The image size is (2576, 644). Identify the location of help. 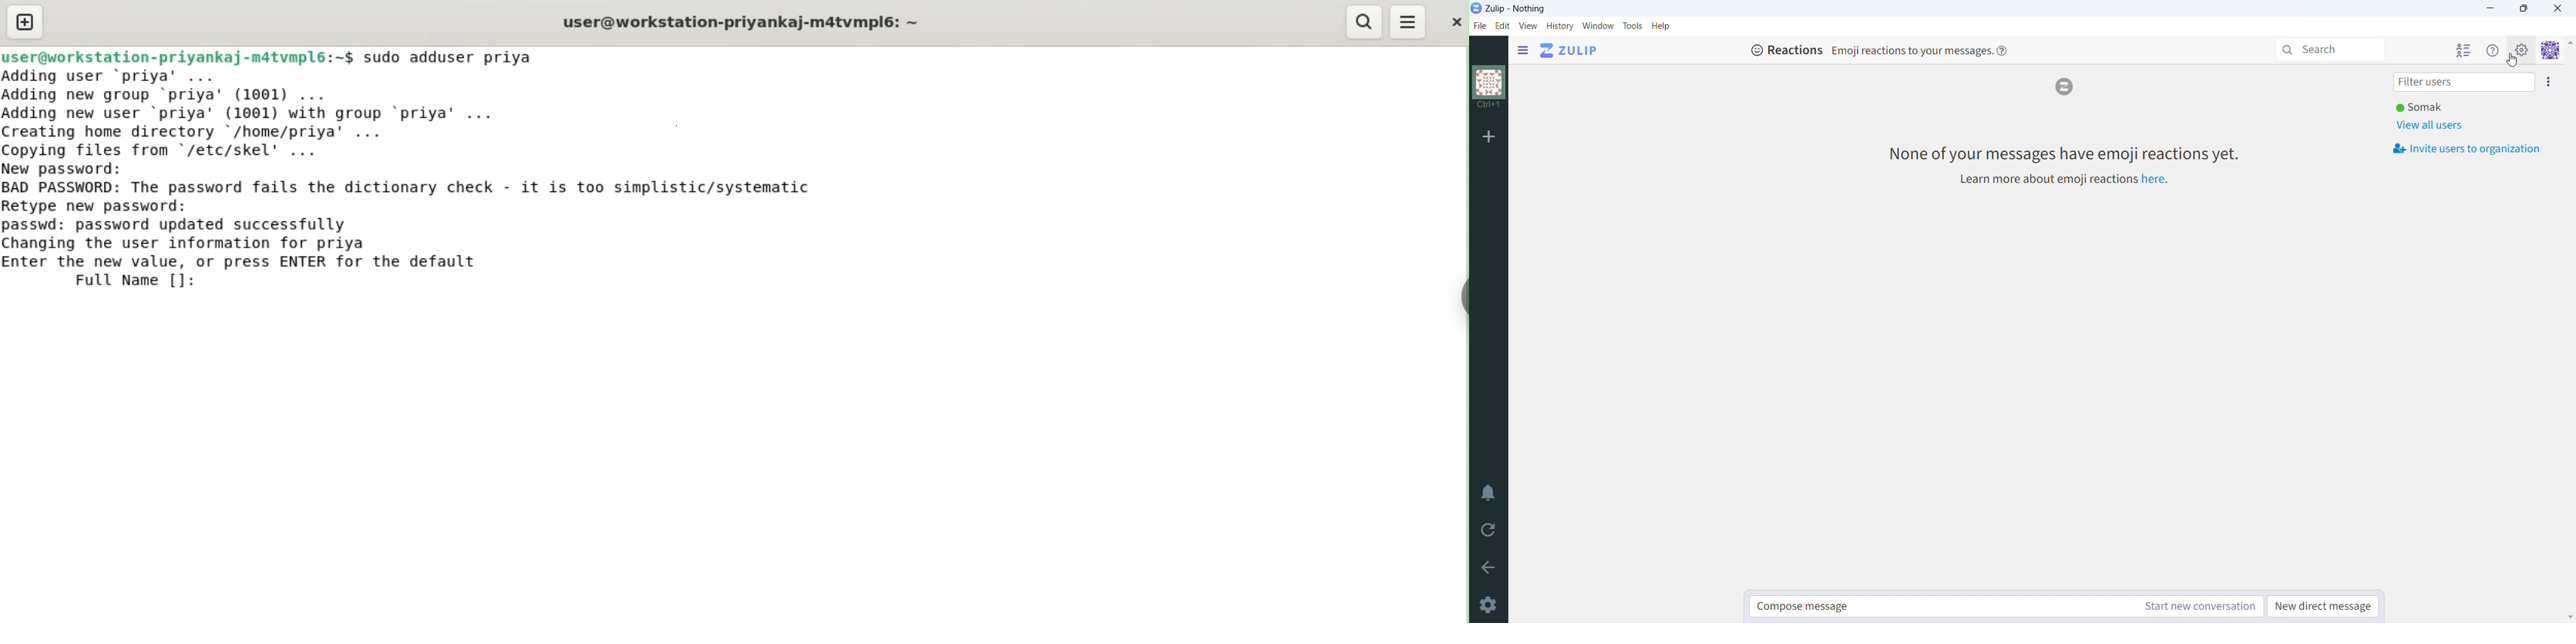
(2002, 50).